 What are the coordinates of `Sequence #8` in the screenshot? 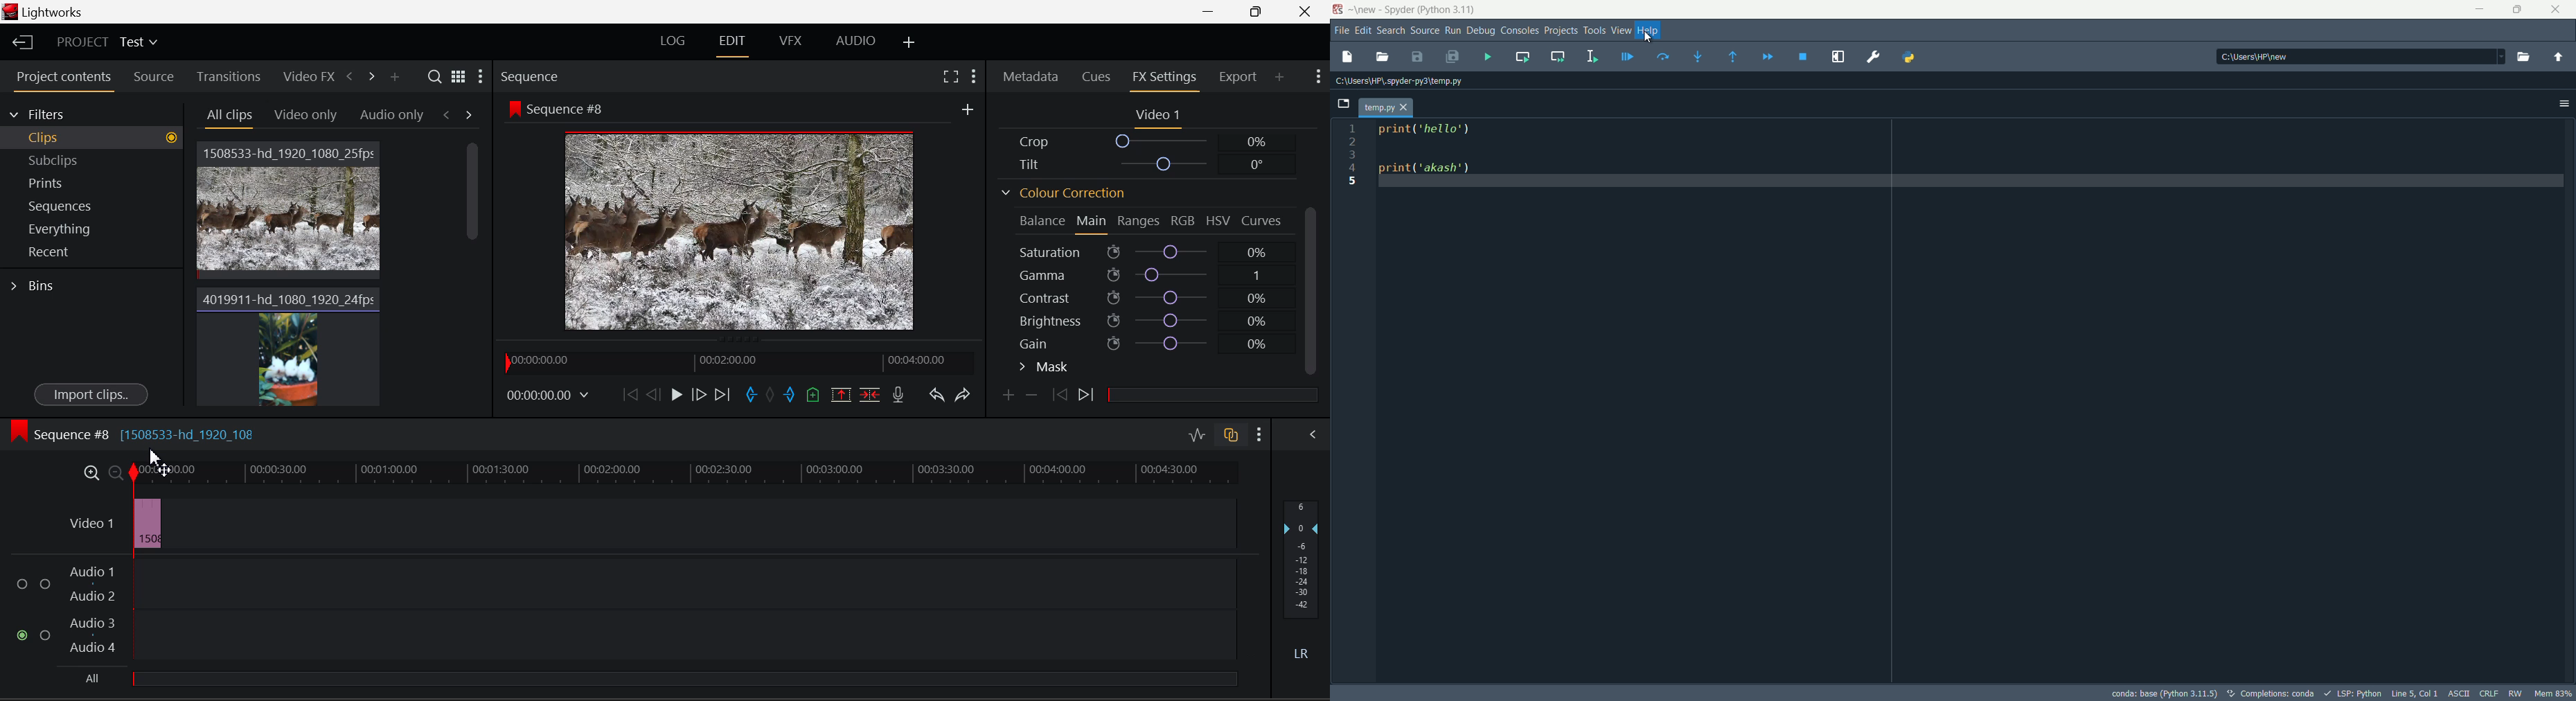 It's located at (556, 107).